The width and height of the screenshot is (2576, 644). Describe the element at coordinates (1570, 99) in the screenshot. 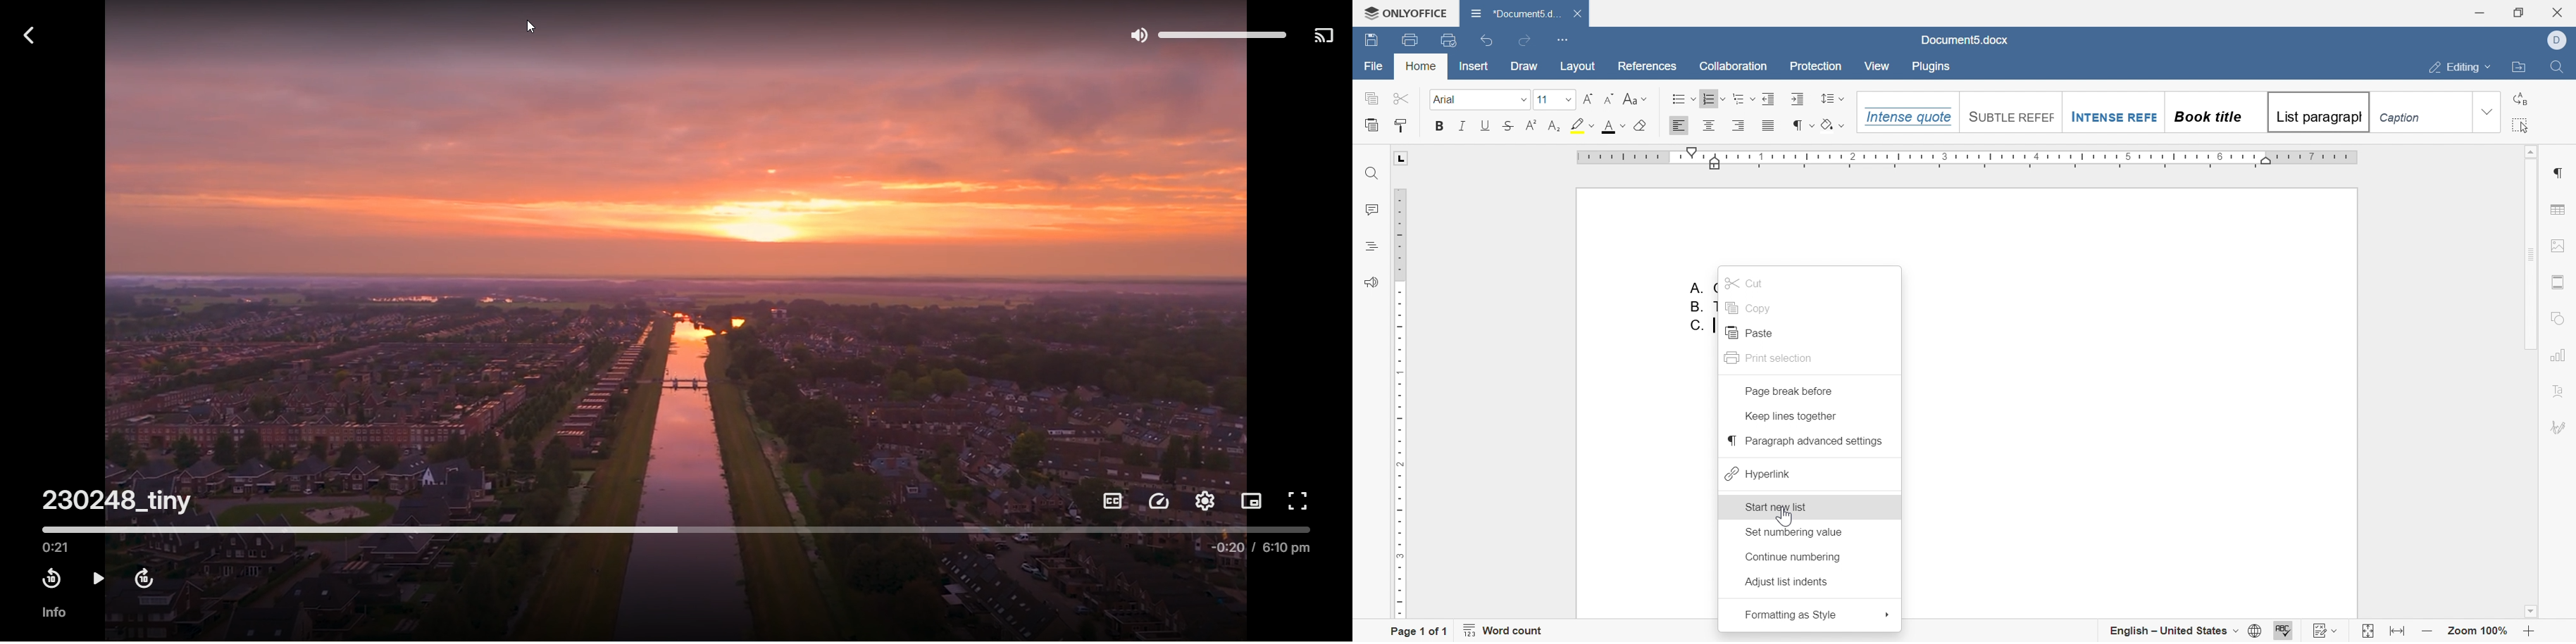

I see `drop down` at that location.